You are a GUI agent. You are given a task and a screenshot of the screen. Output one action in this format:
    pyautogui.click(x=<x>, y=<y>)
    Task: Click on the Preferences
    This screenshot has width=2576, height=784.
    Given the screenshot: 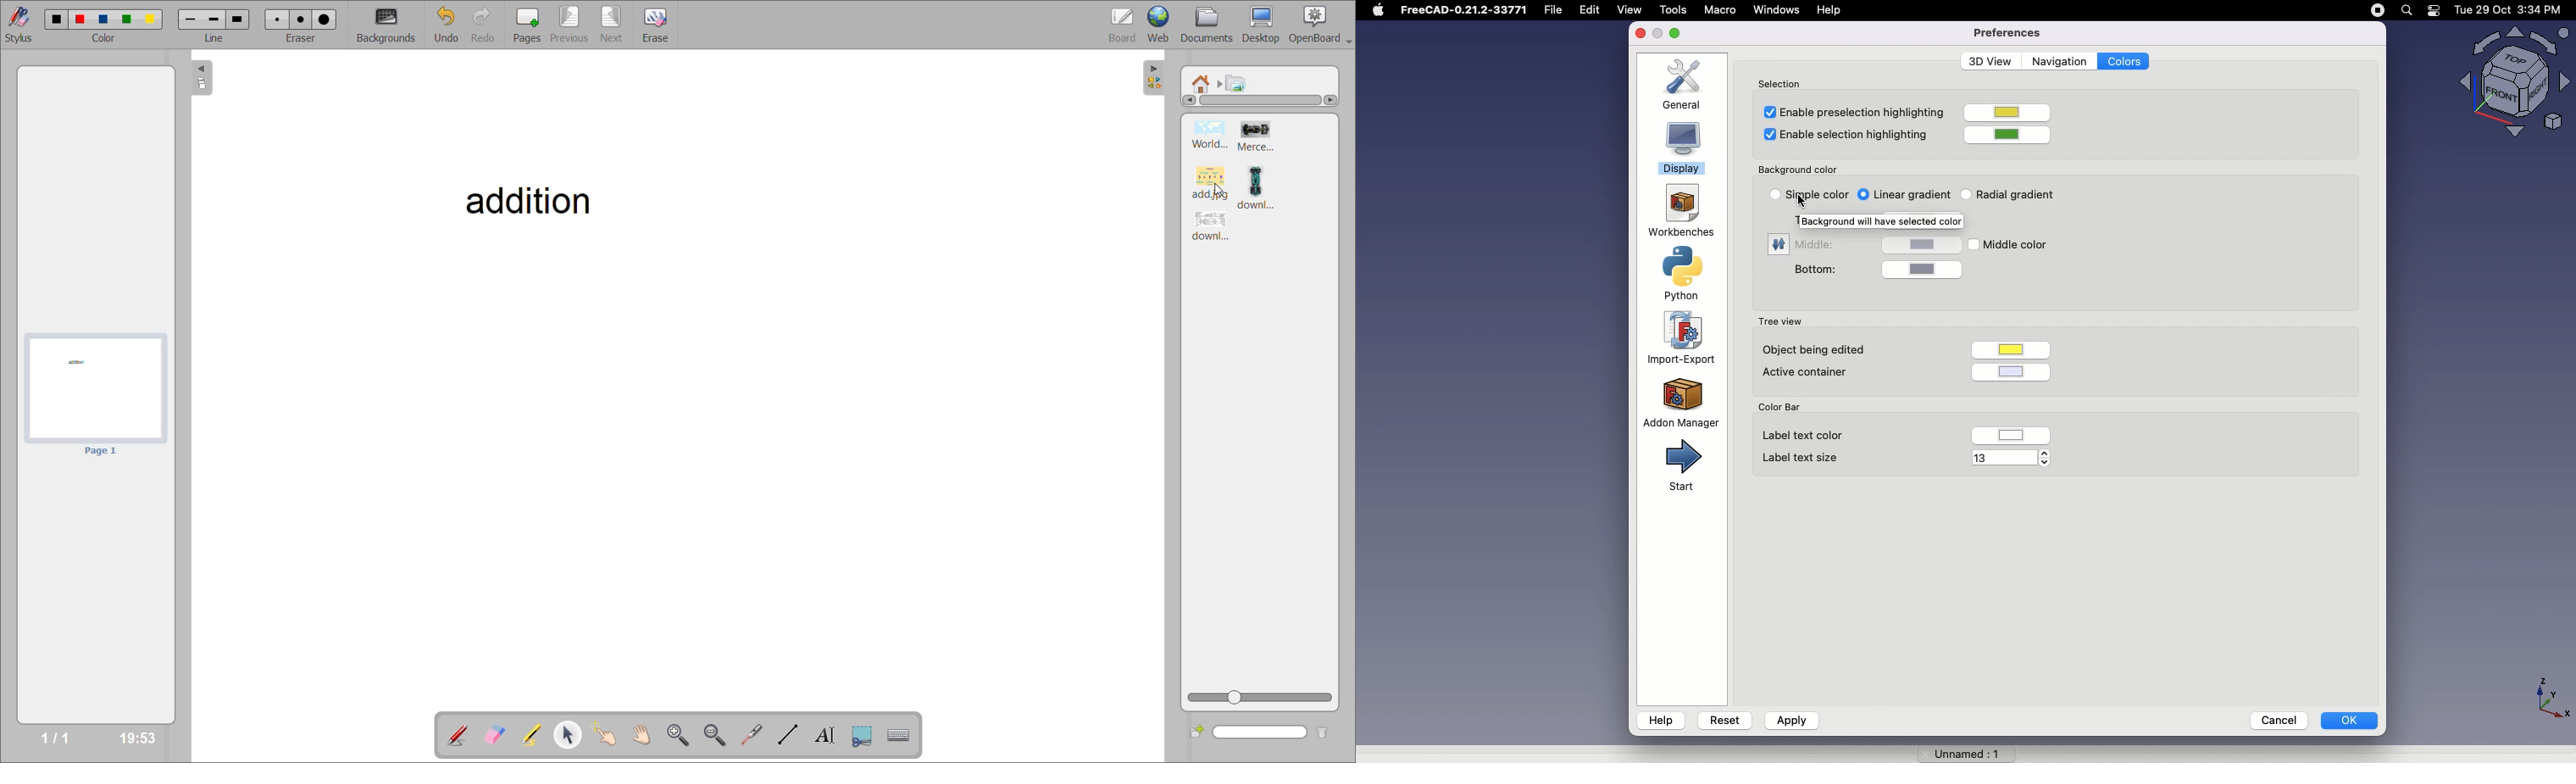 What is the action you would take?
    pyautogui.click(x=2007, y=32)
    